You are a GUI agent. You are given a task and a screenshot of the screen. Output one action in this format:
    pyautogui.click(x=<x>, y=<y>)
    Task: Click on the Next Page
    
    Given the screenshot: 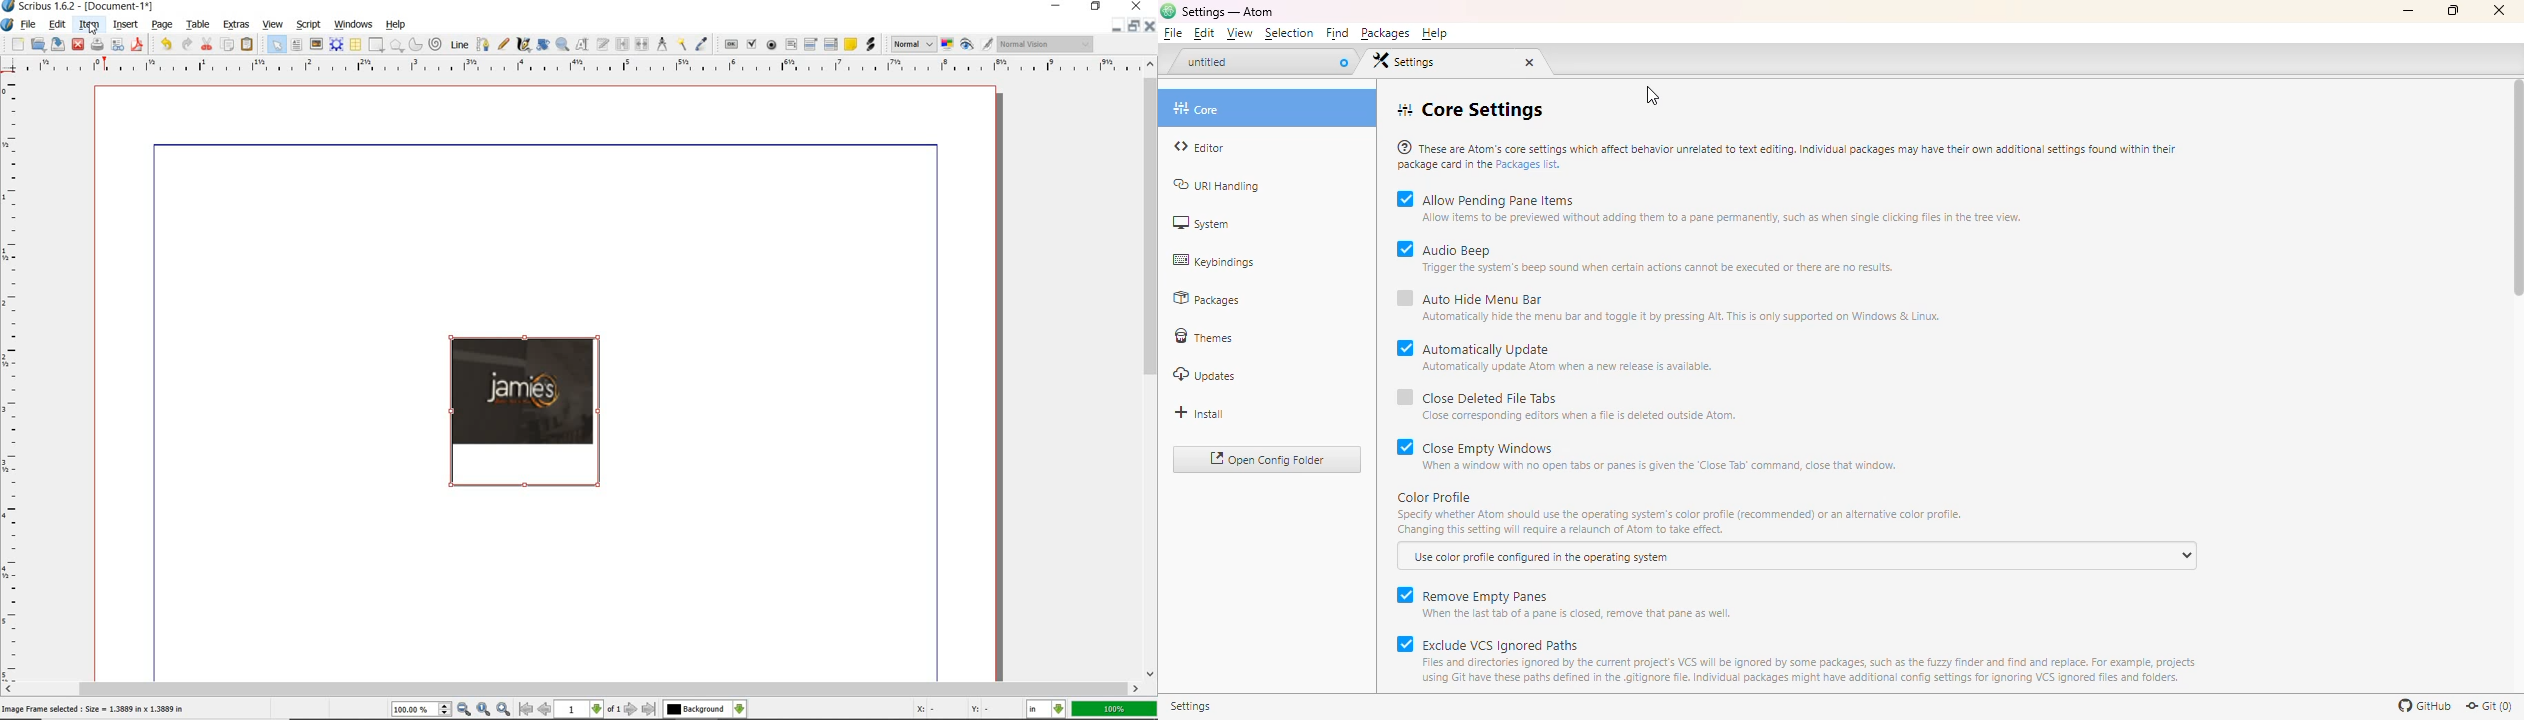 What is the action you would take?
    pyautogui.click(x=632, y=710)
    